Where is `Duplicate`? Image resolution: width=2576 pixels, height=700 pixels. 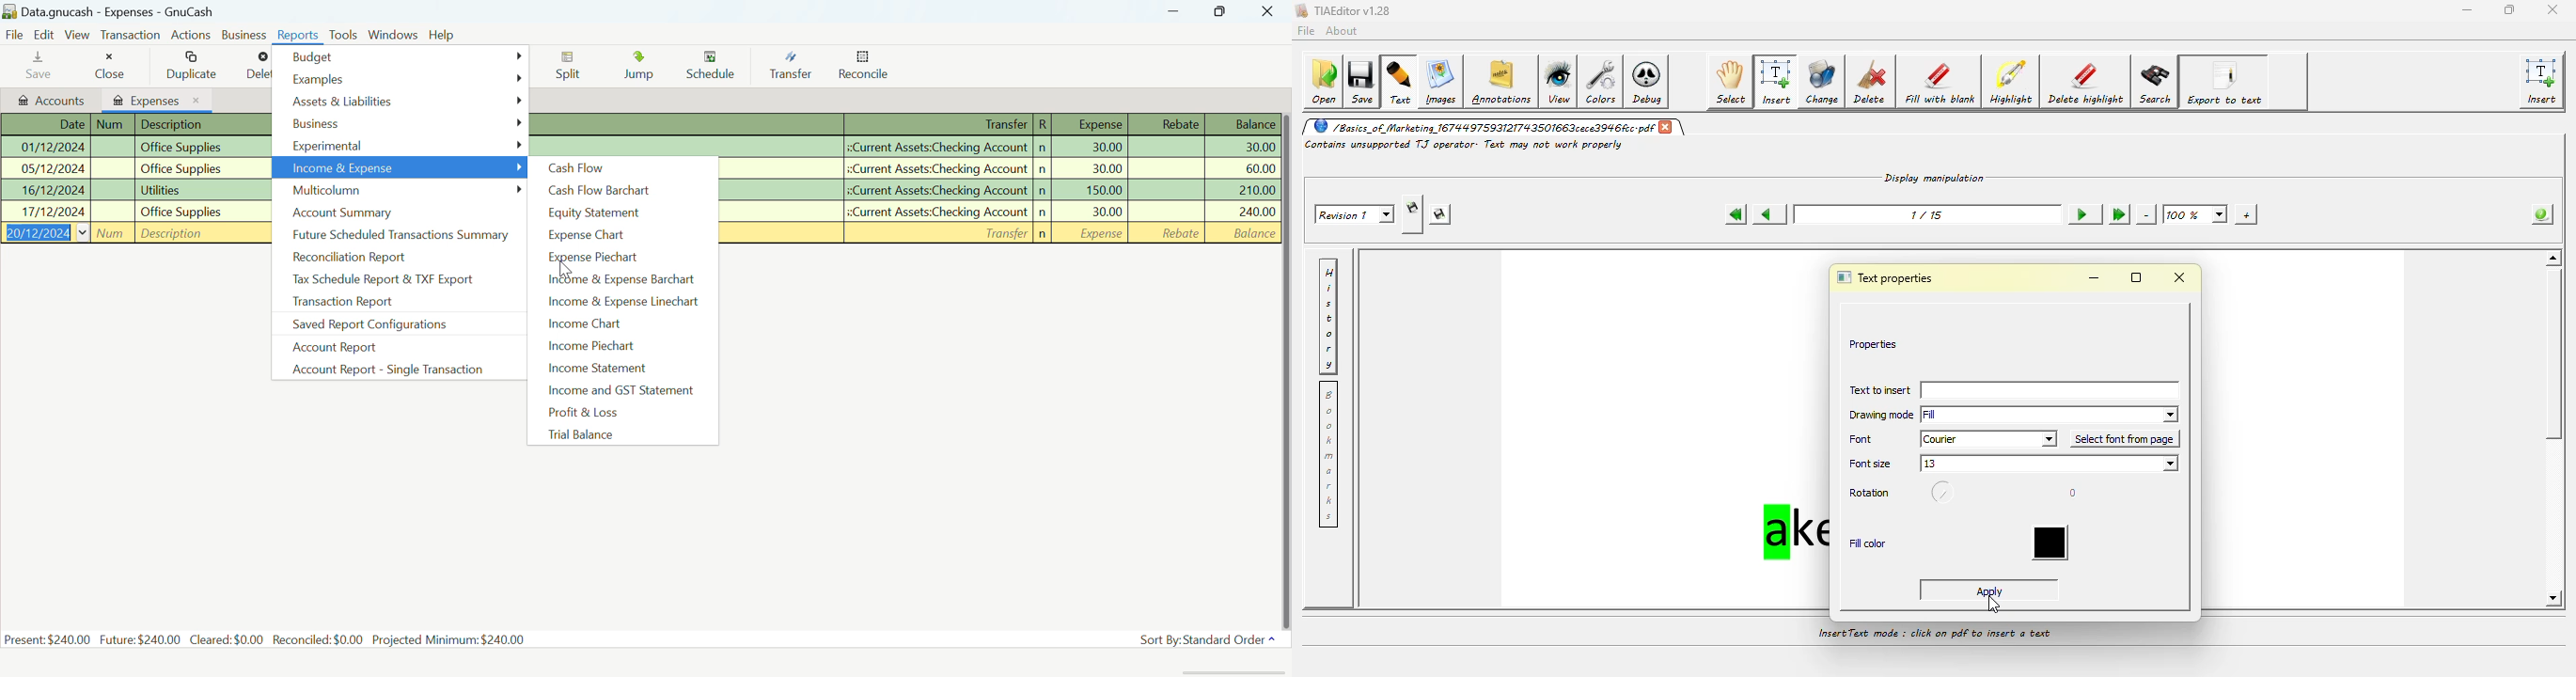 Duplicate is located at coordinates (194, 65).